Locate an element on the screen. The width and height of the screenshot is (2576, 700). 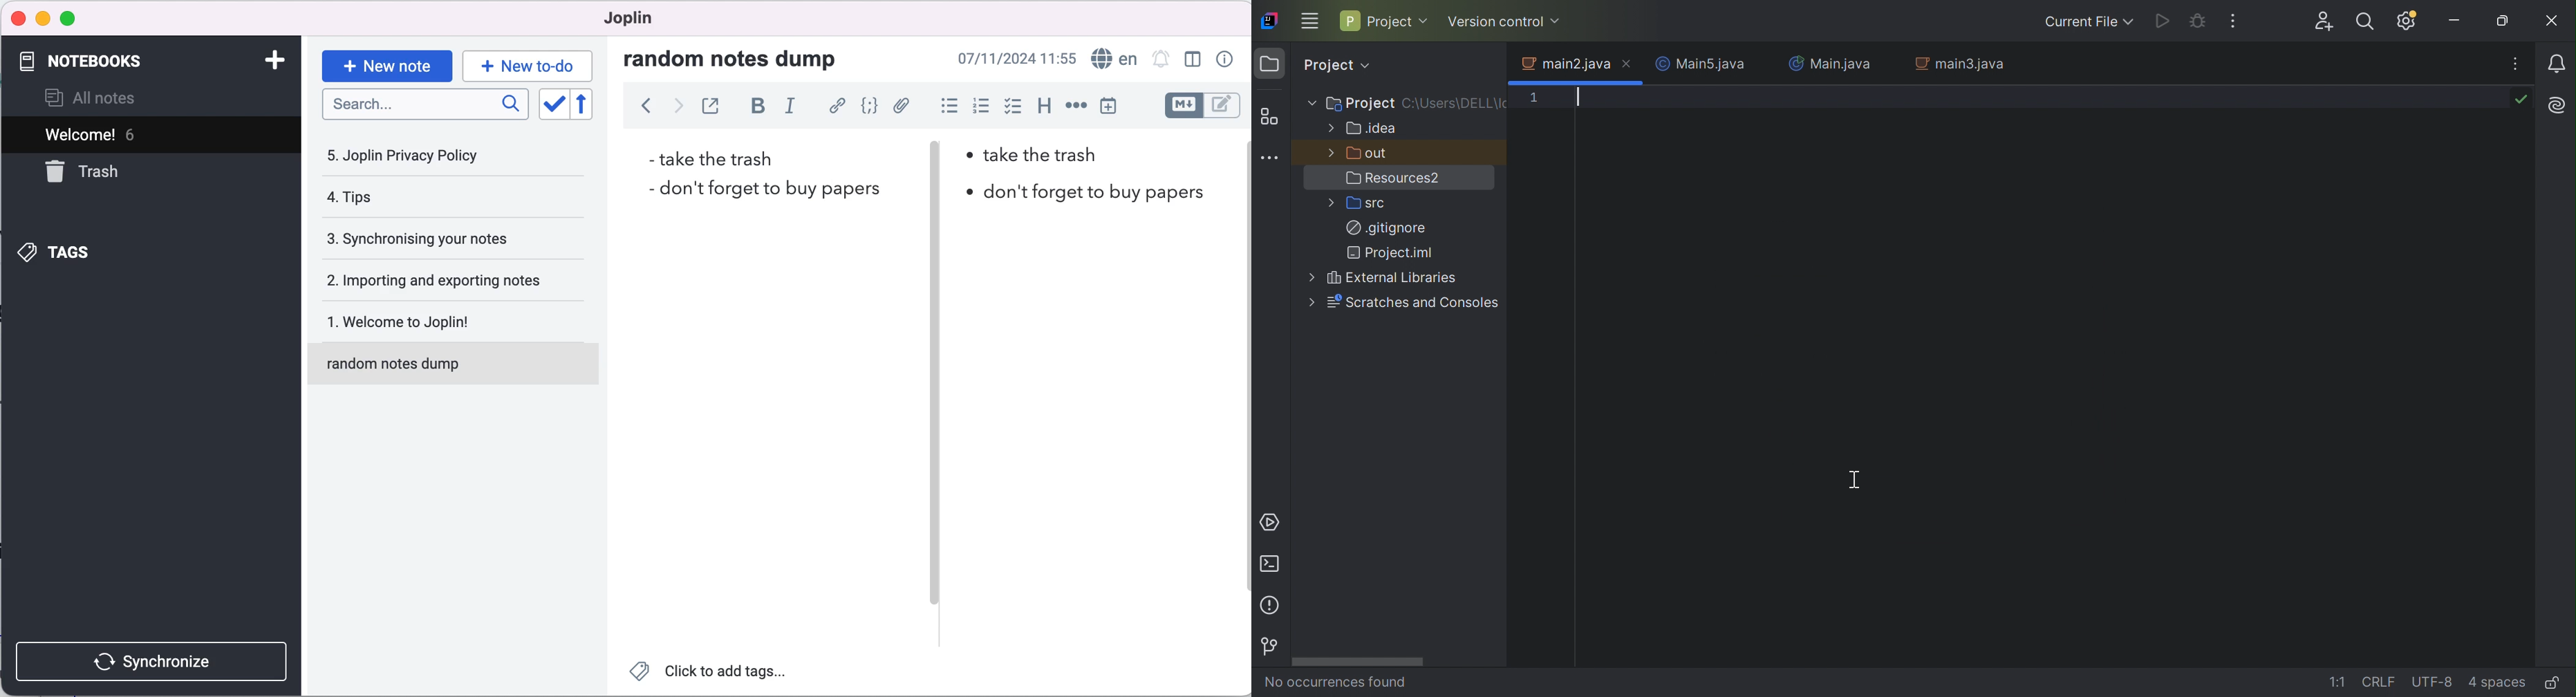
welcome to joplin! is located at coordinates (442, 324).